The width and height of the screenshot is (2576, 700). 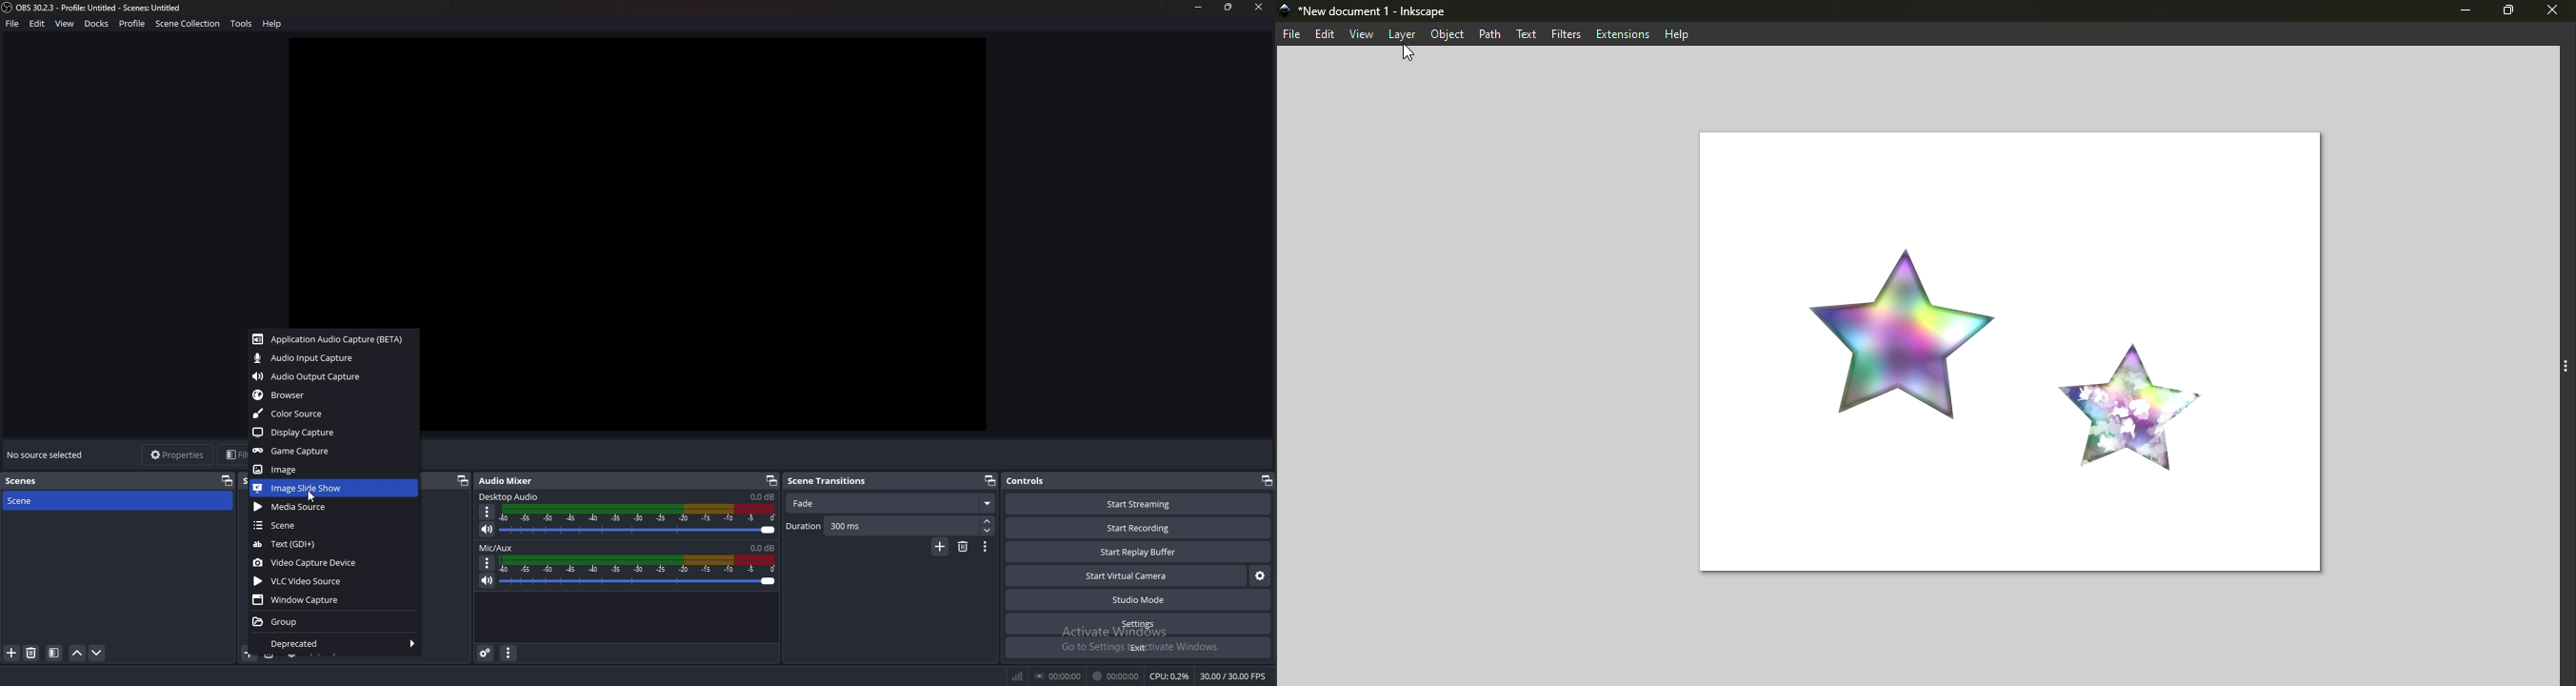 I want to click on minimize, so click(x=1200, y=7).